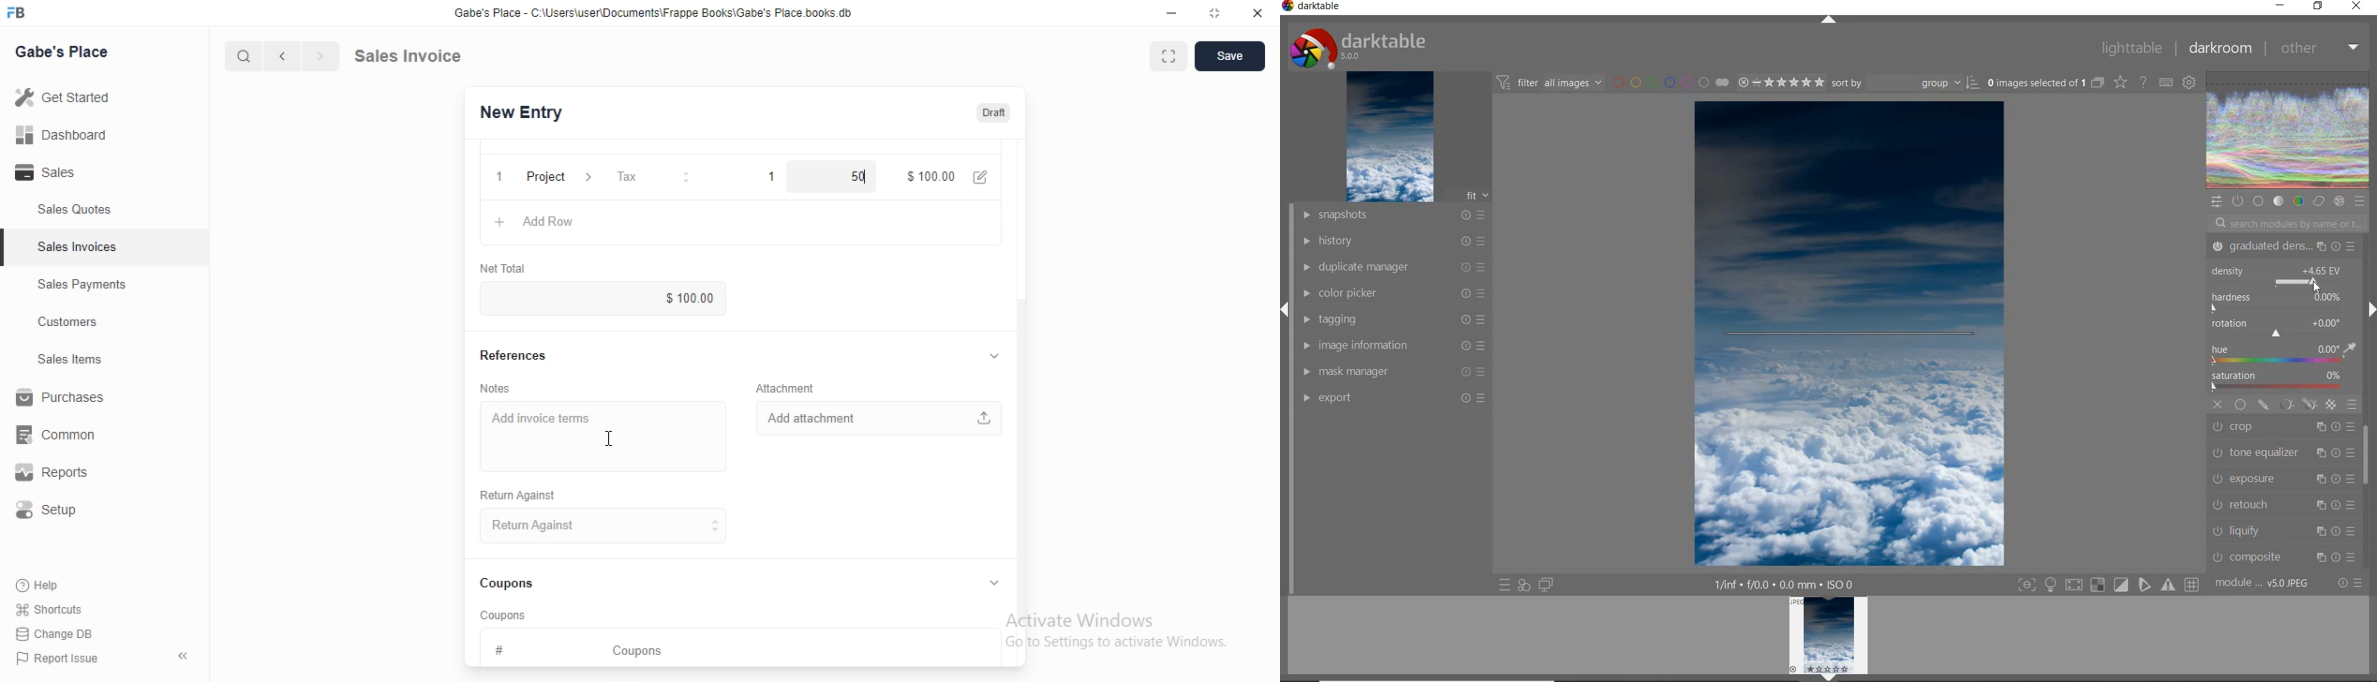 The image size is (2380, 700). What do you see at coordinates (68, 99) in the screenshot?
I see `Getstared` at bounding box center [68, 99].